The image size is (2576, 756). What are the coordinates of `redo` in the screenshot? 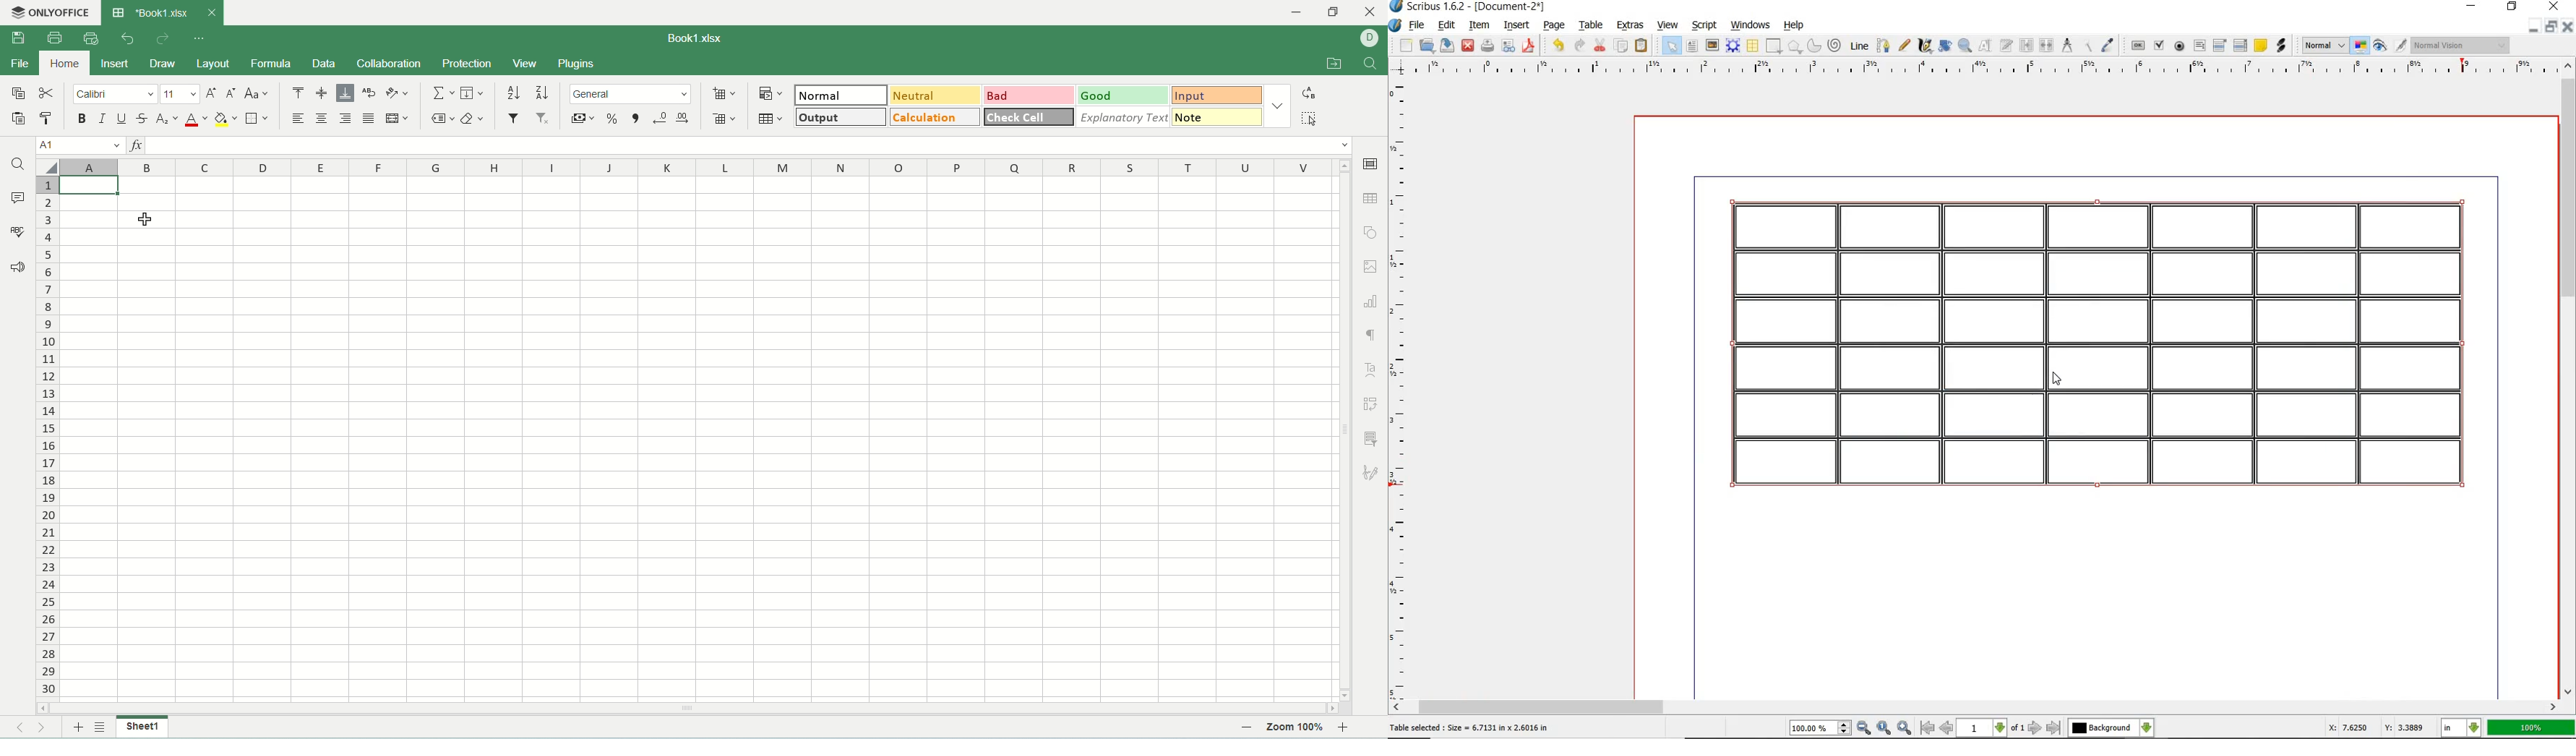 It's located at (1577, 45).